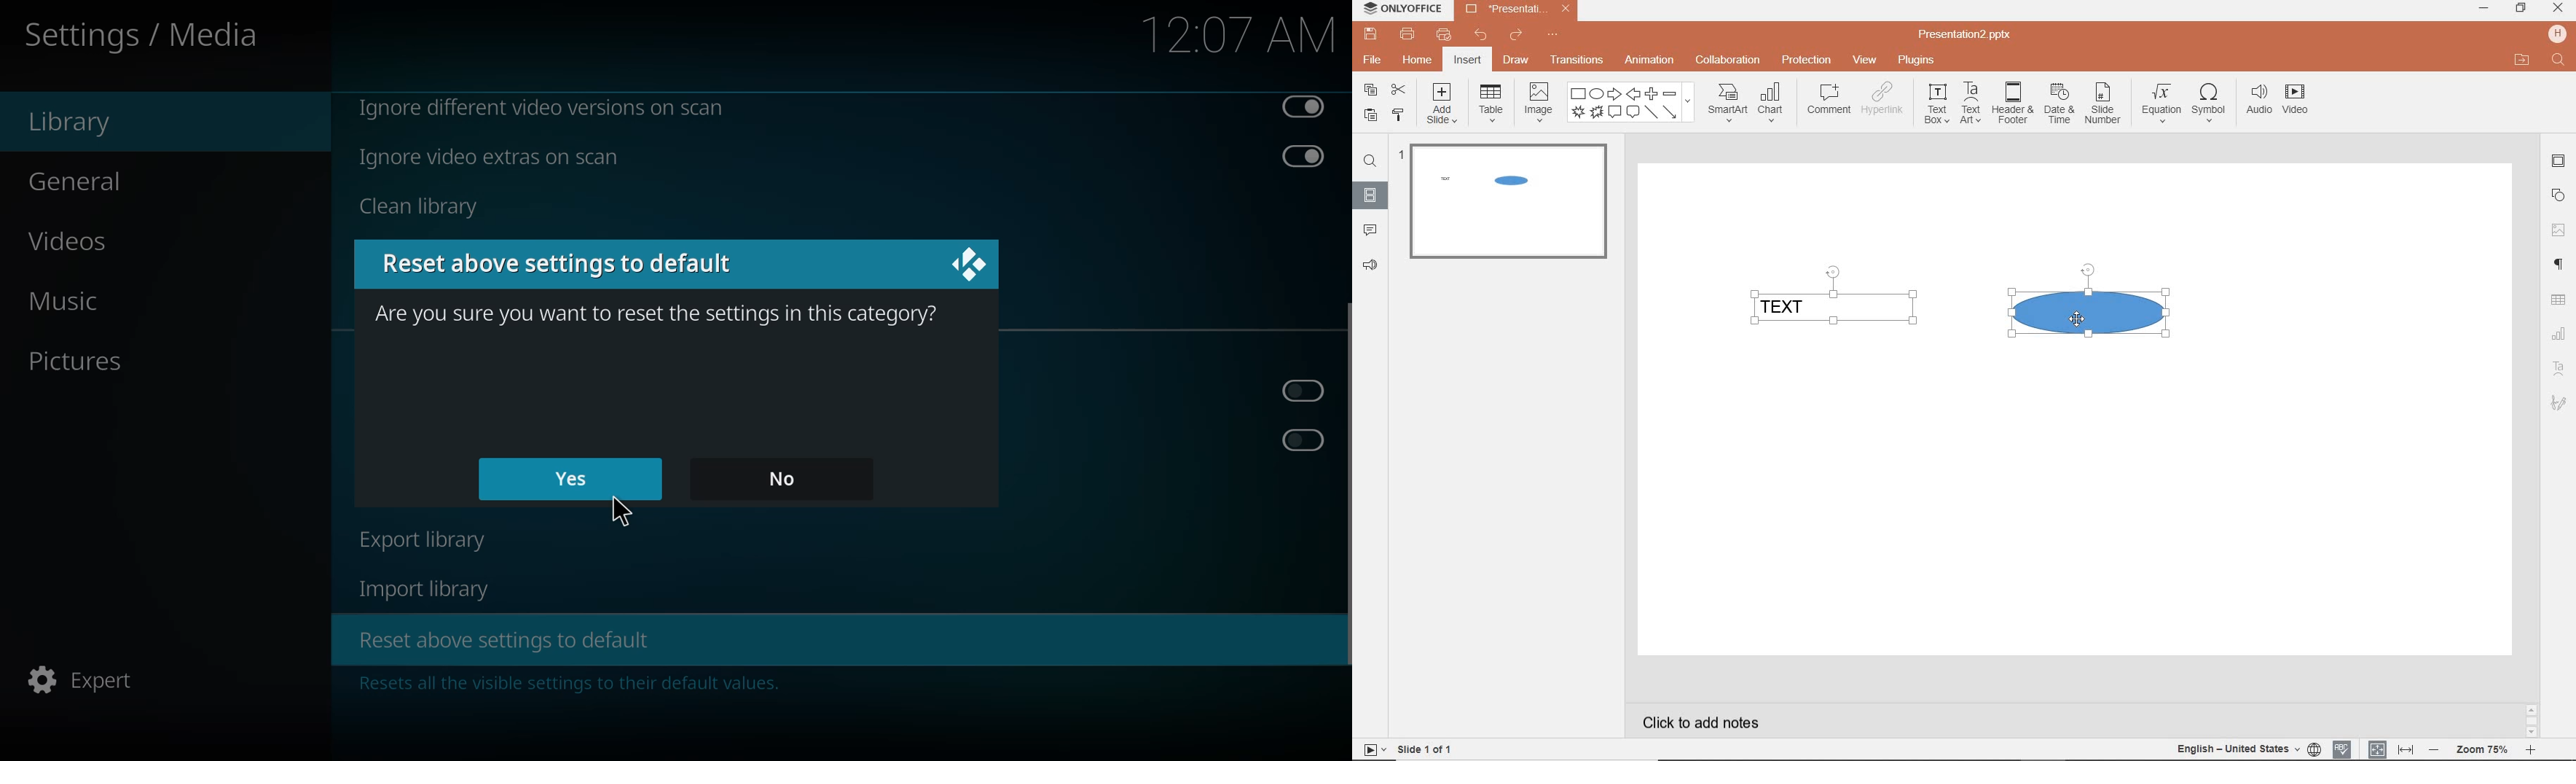 The image size is (2576, 784). Describe the element at coordinates (1515, 36) in the screenshot. I see `redo` at that location.